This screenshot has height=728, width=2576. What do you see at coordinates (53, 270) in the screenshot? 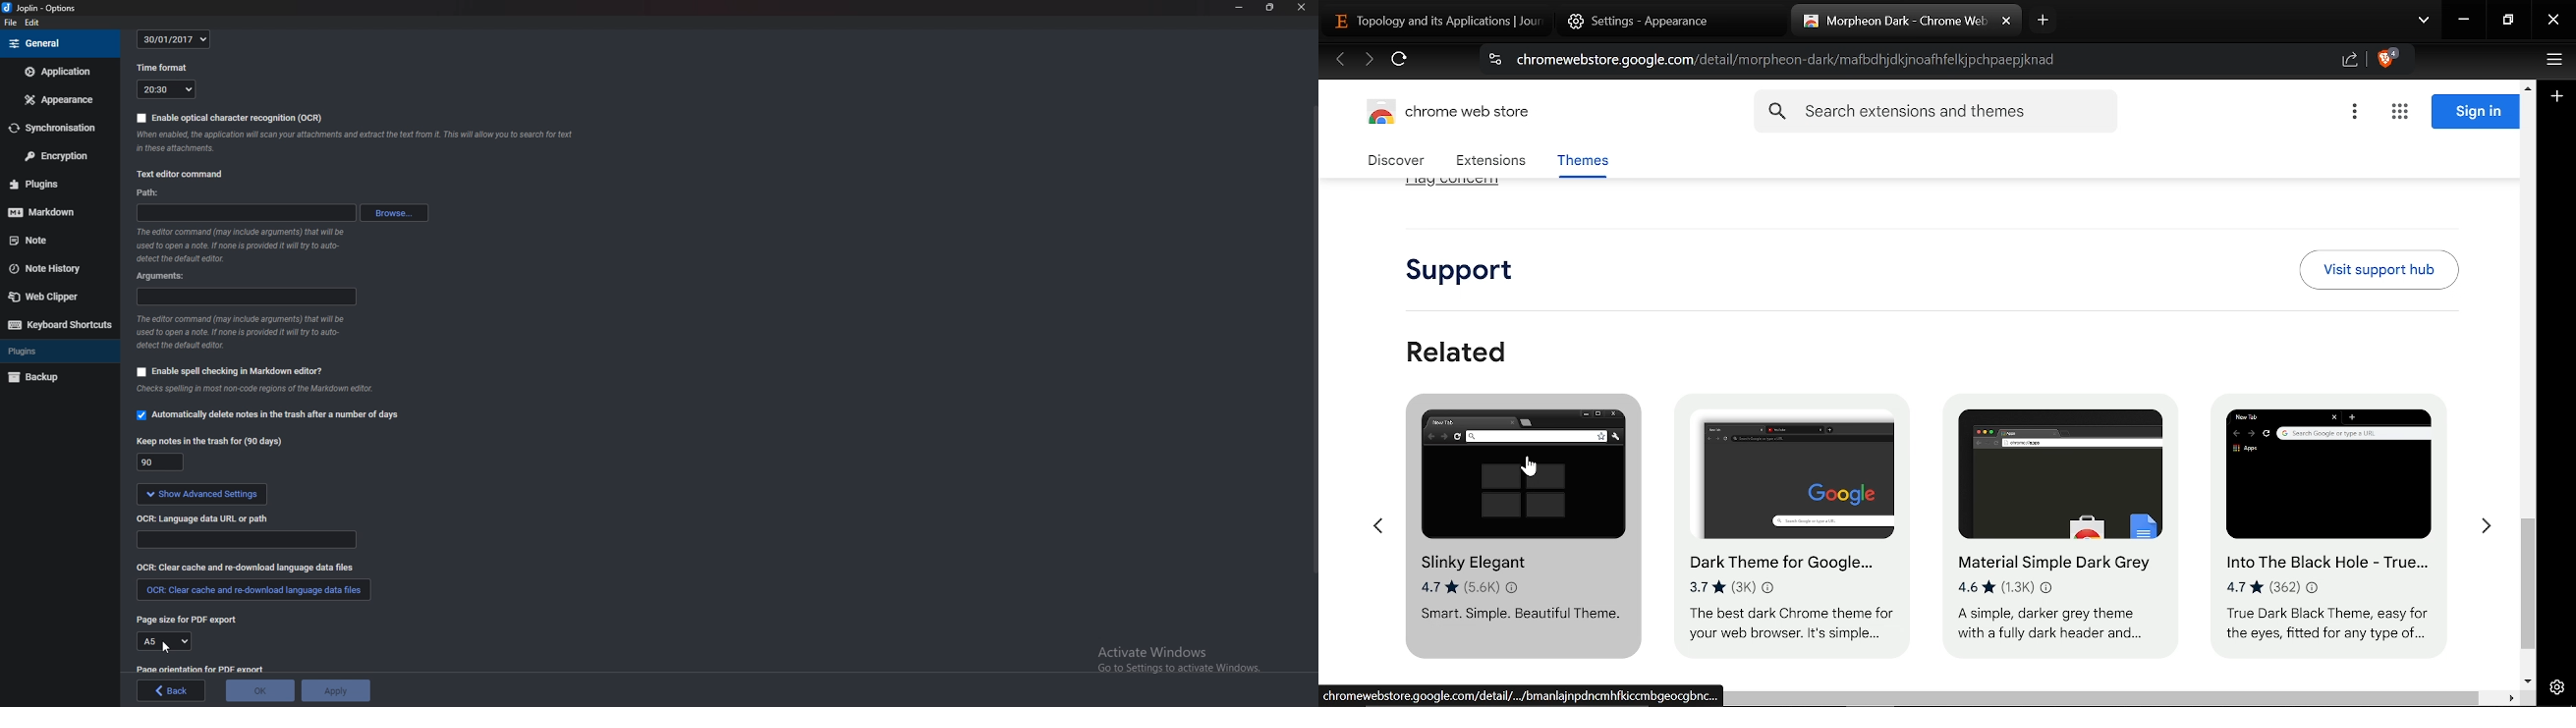
I see `Note history` at bounding box center [53, 270].